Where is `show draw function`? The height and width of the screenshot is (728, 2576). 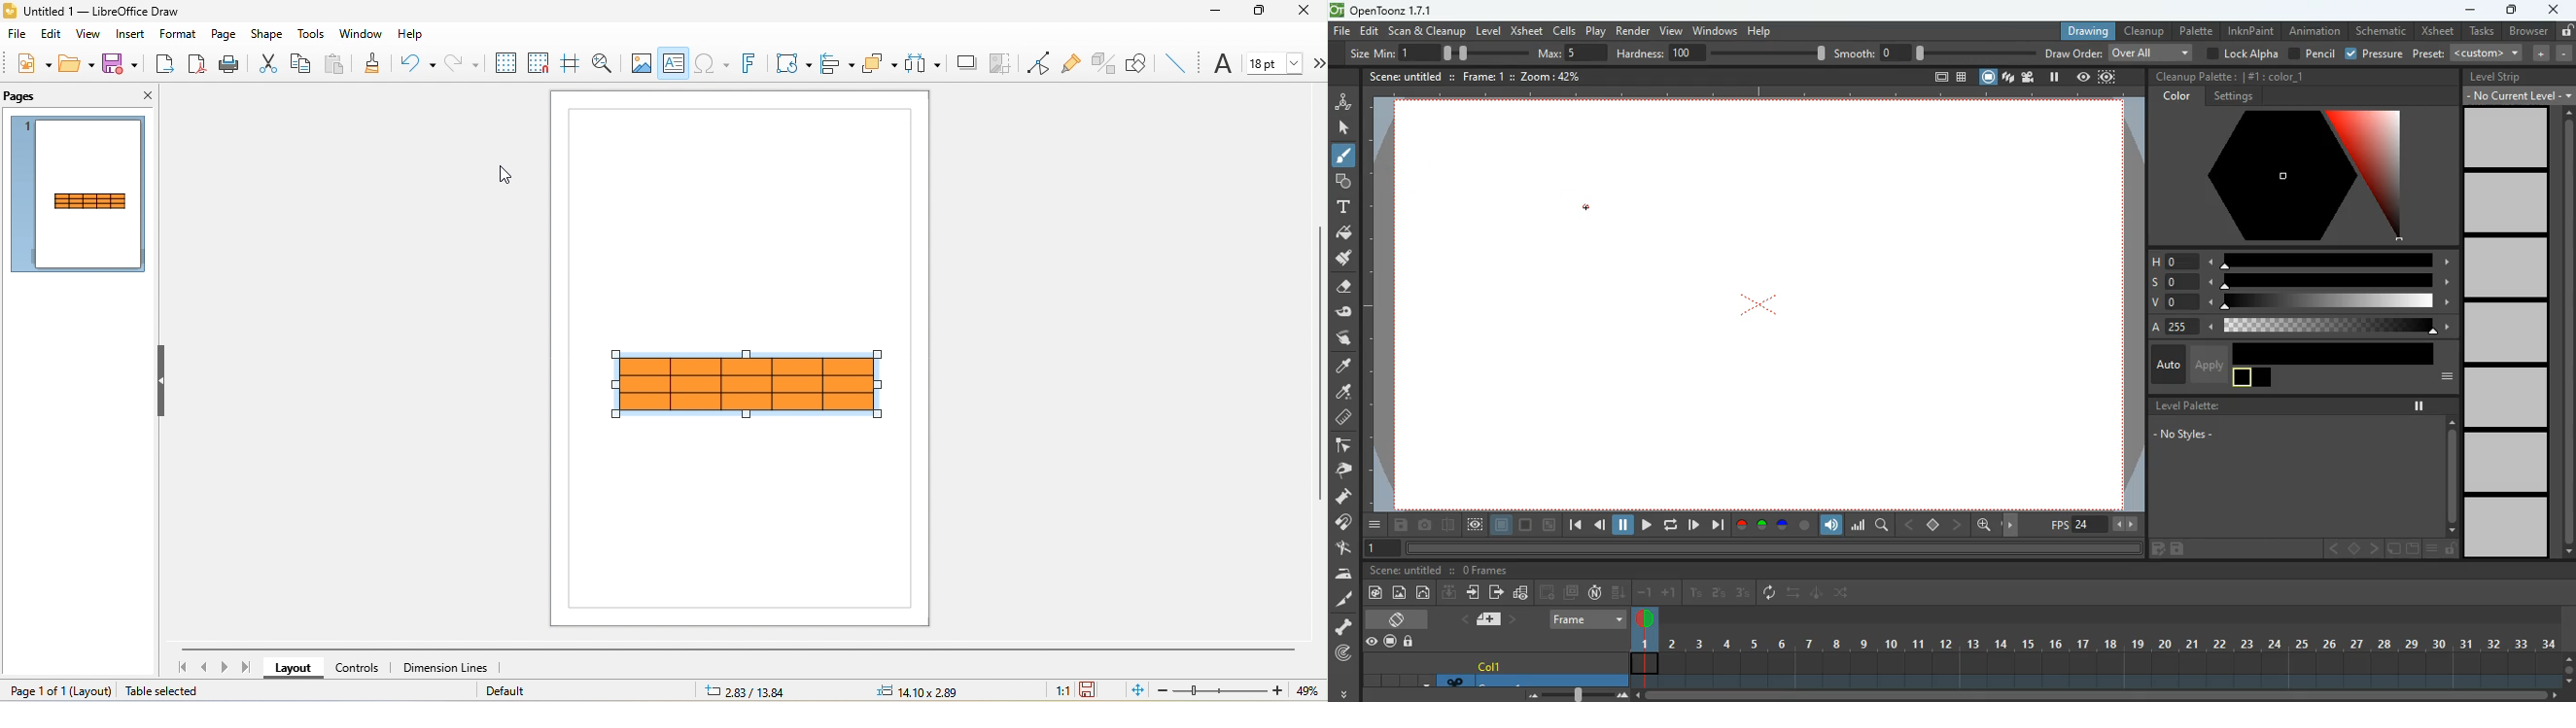
show draw function is located at coordinates (1138, 62).